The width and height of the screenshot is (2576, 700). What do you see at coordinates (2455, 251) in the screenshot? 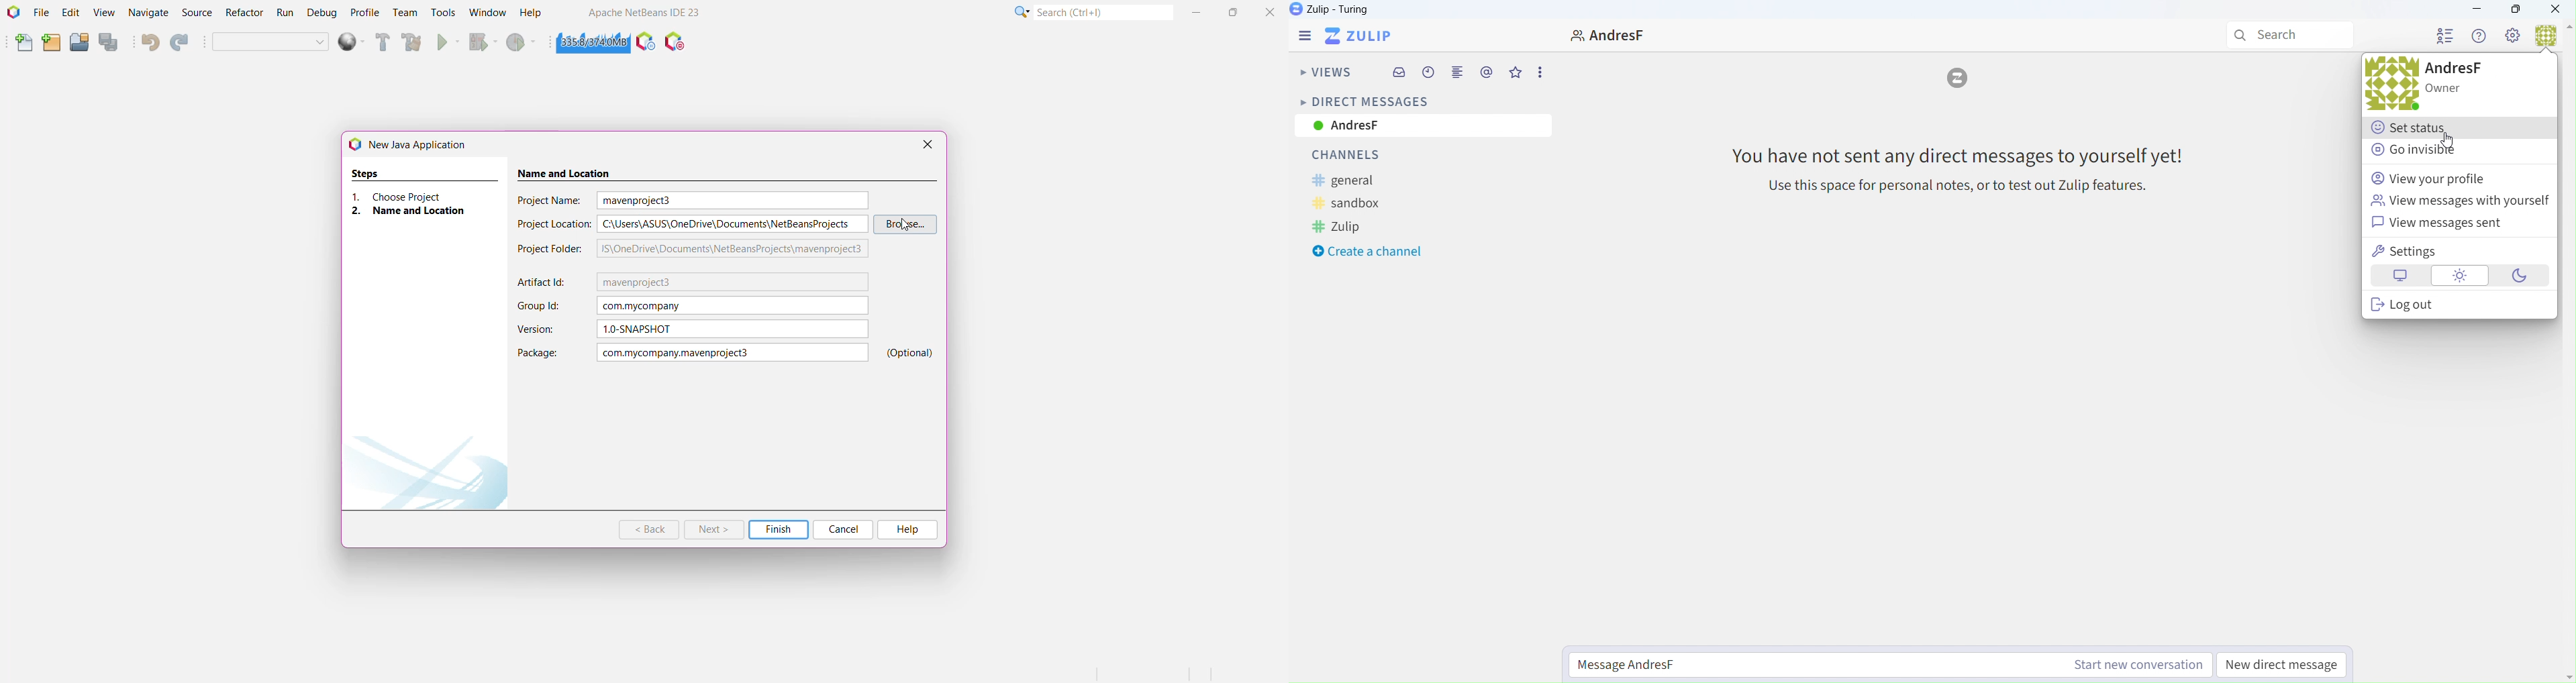
I see `Settings` at bounding box center [2455, 251].